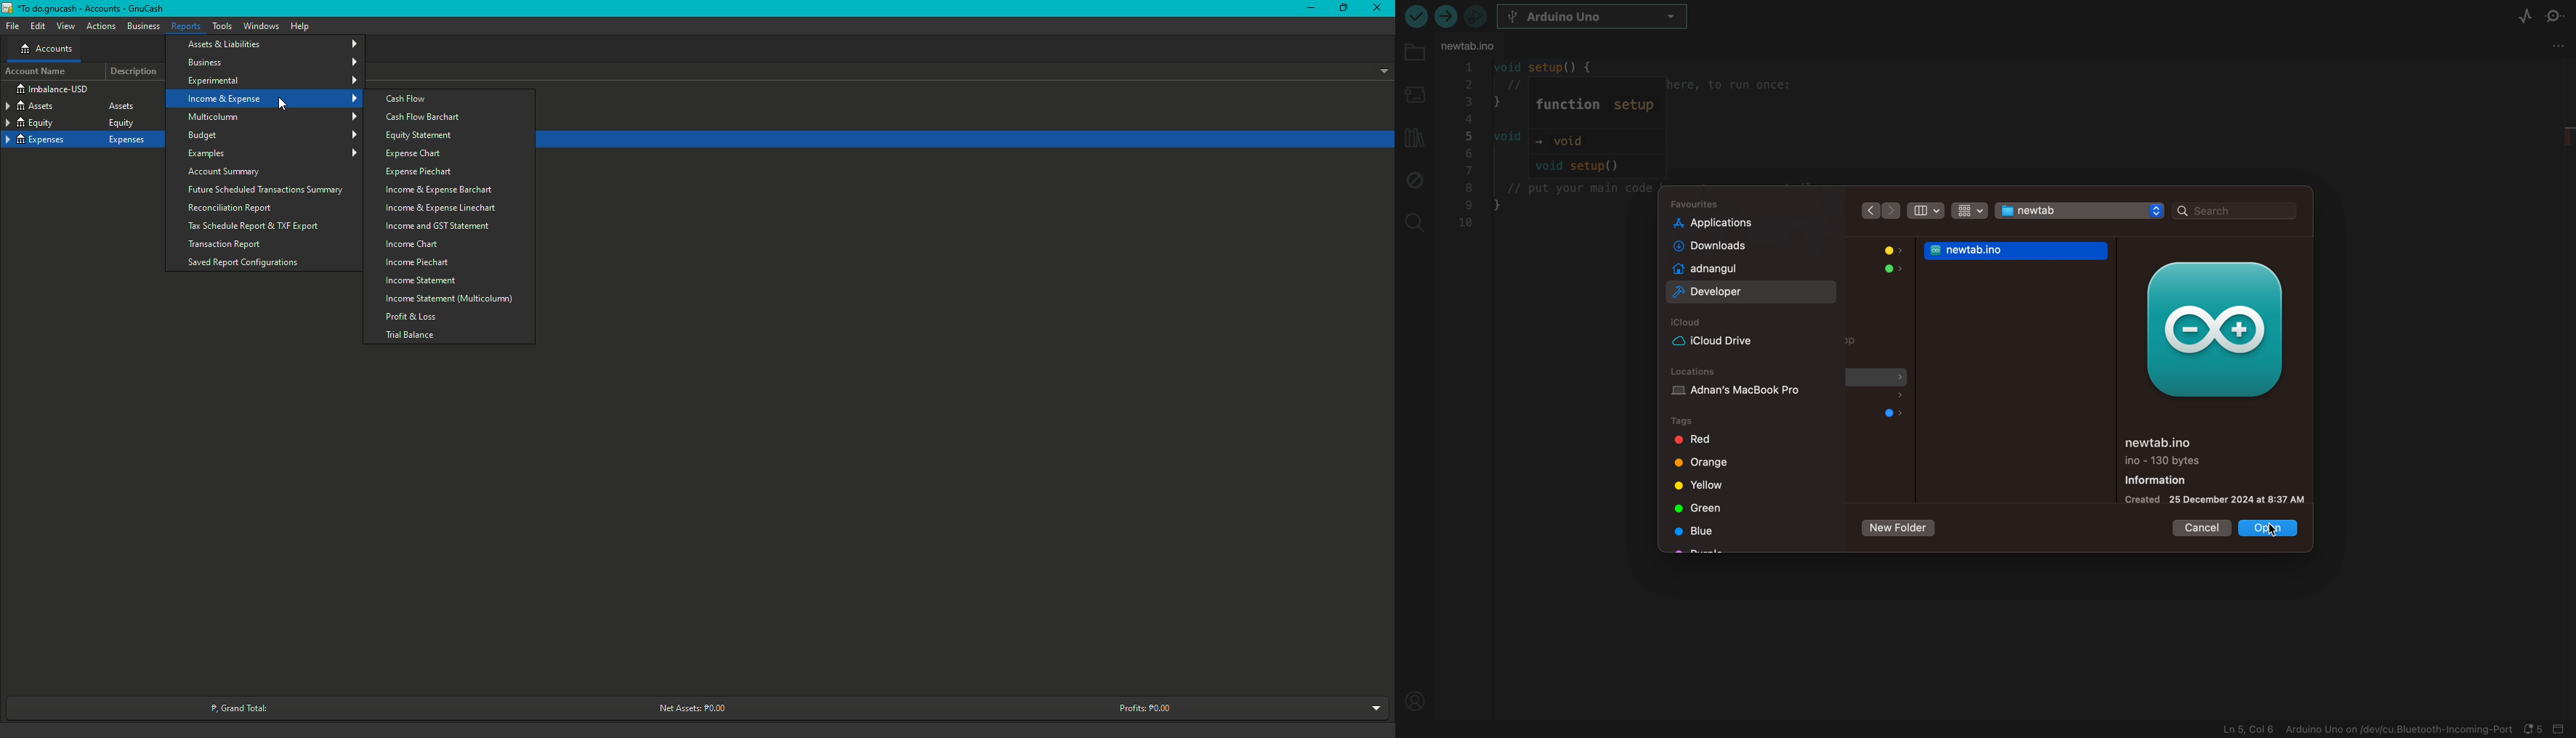 This screenshot has height=756, width=2576. I want to click on icloud drive, so click(1730, 341).